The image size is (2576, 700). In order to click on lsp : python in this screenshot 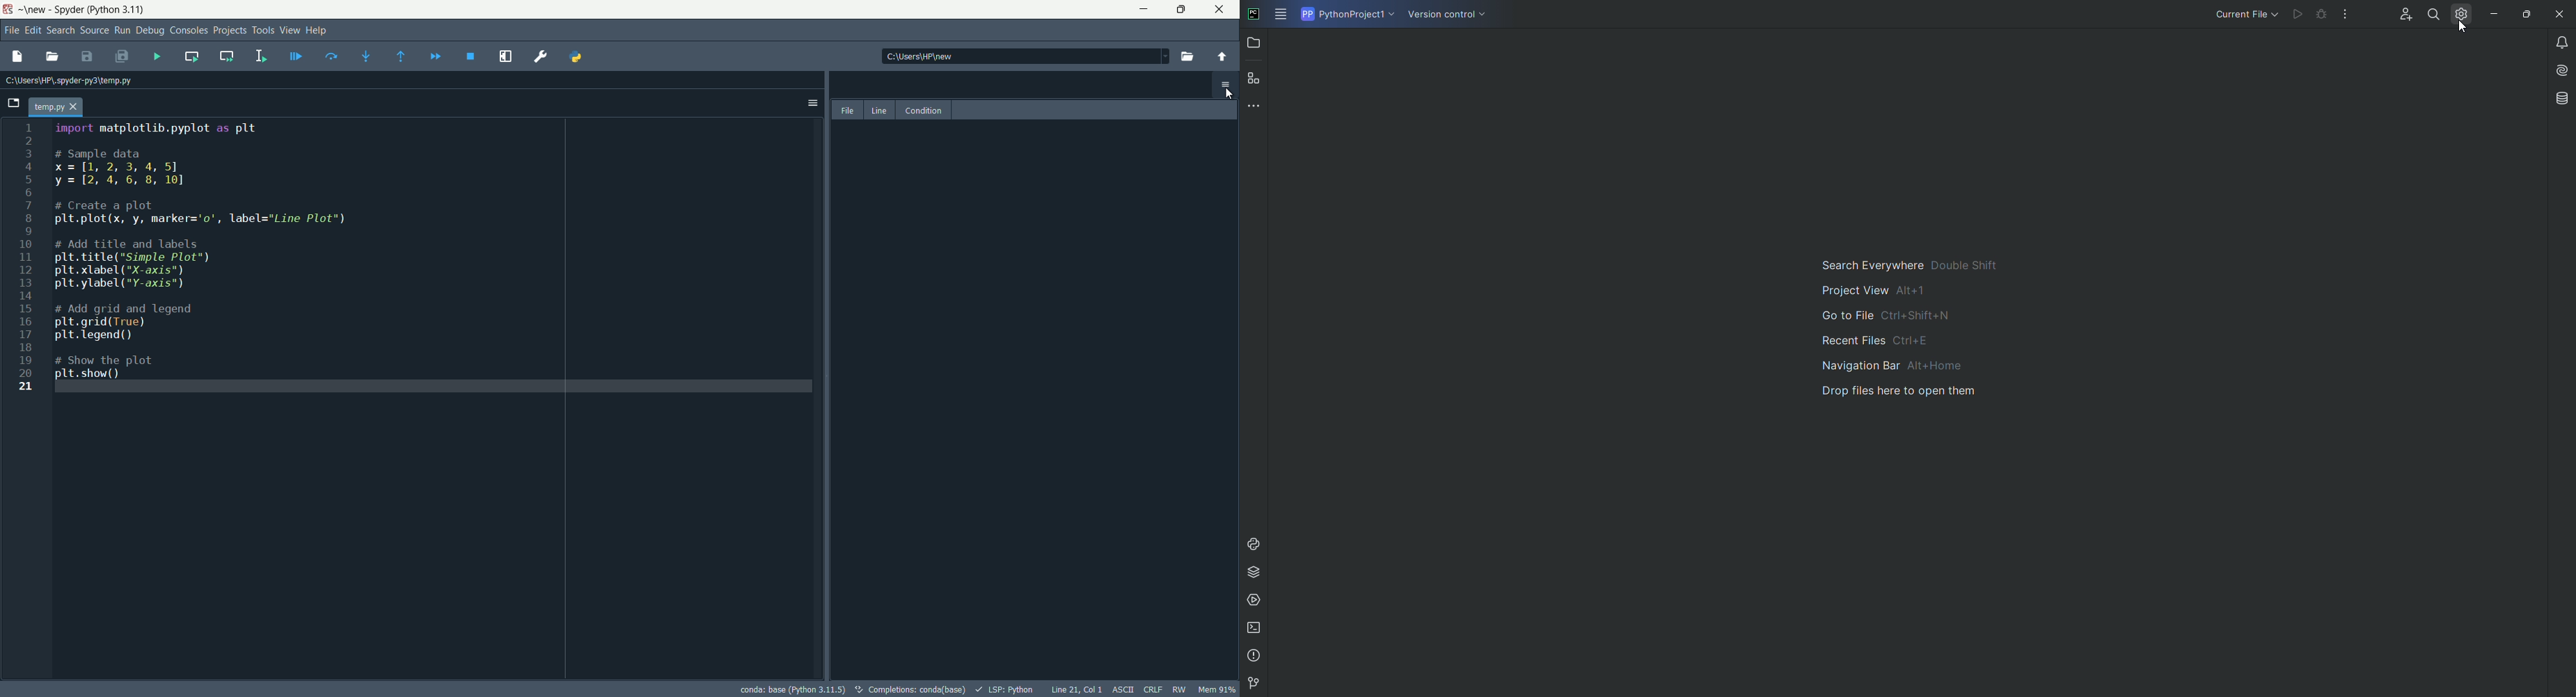, I will do `click(1005, 689)`.